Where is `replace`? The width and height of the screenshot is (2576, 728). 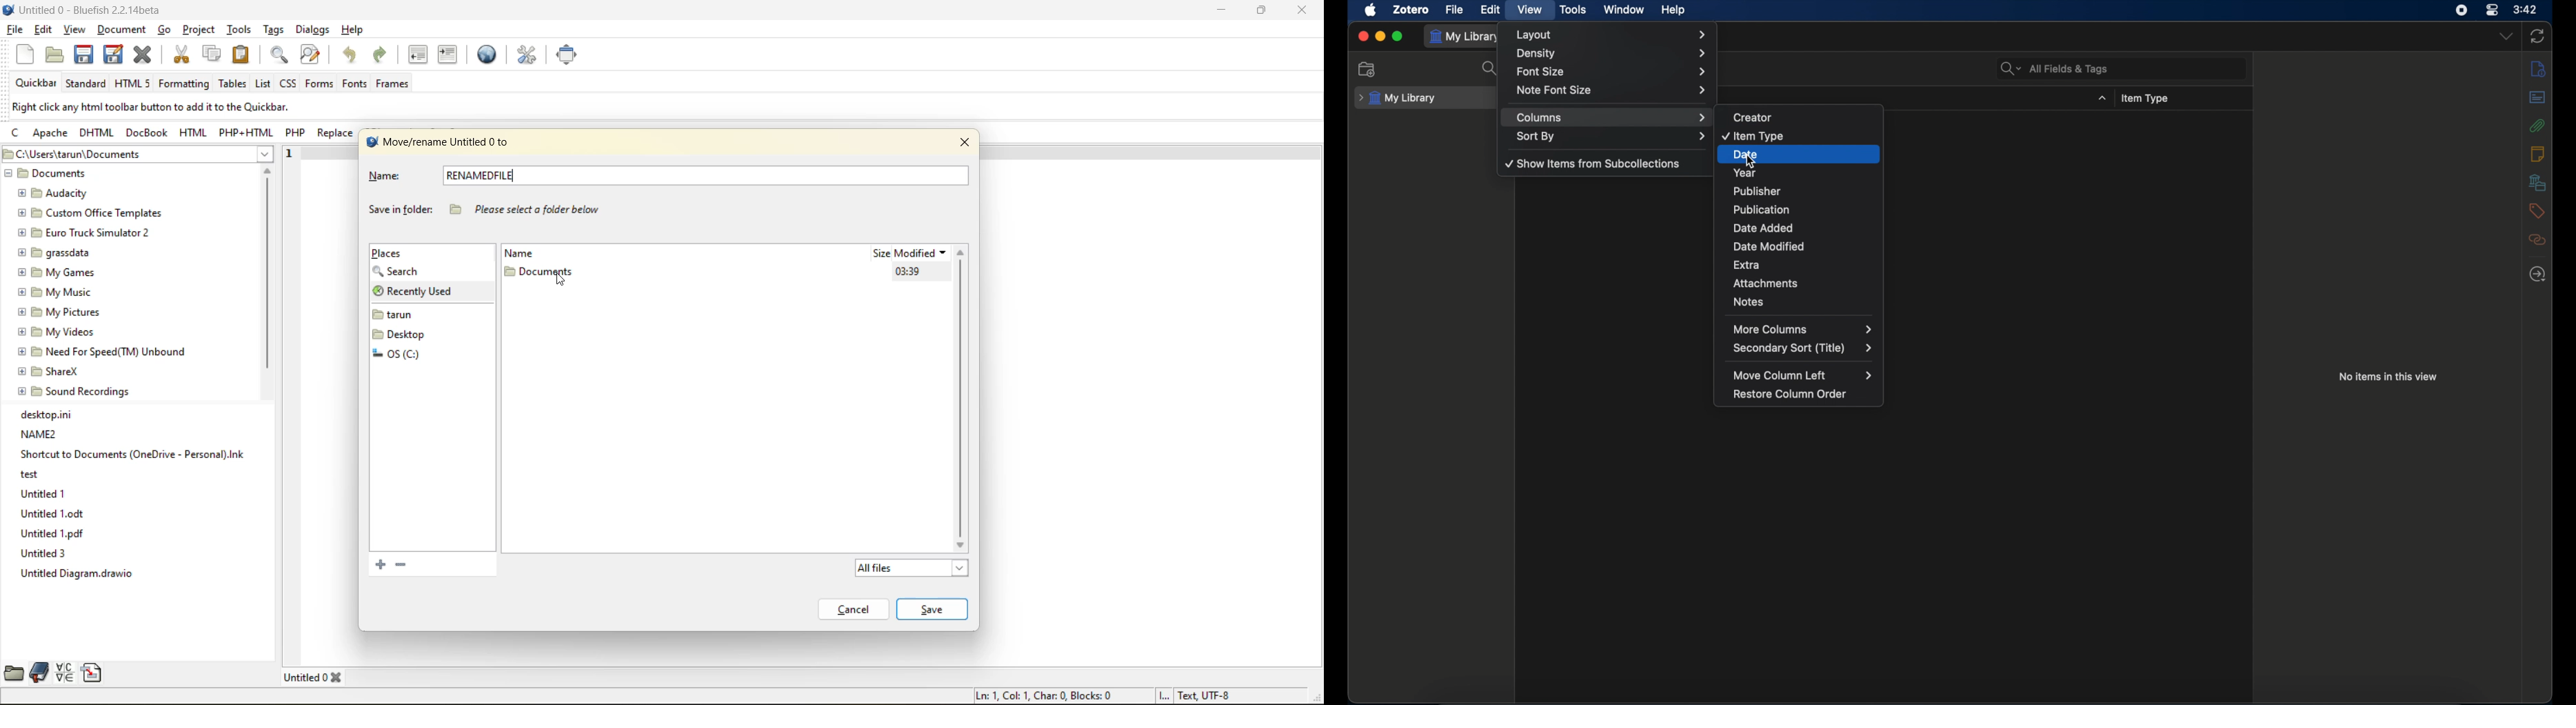
replace is located at coordinates (334, 134).